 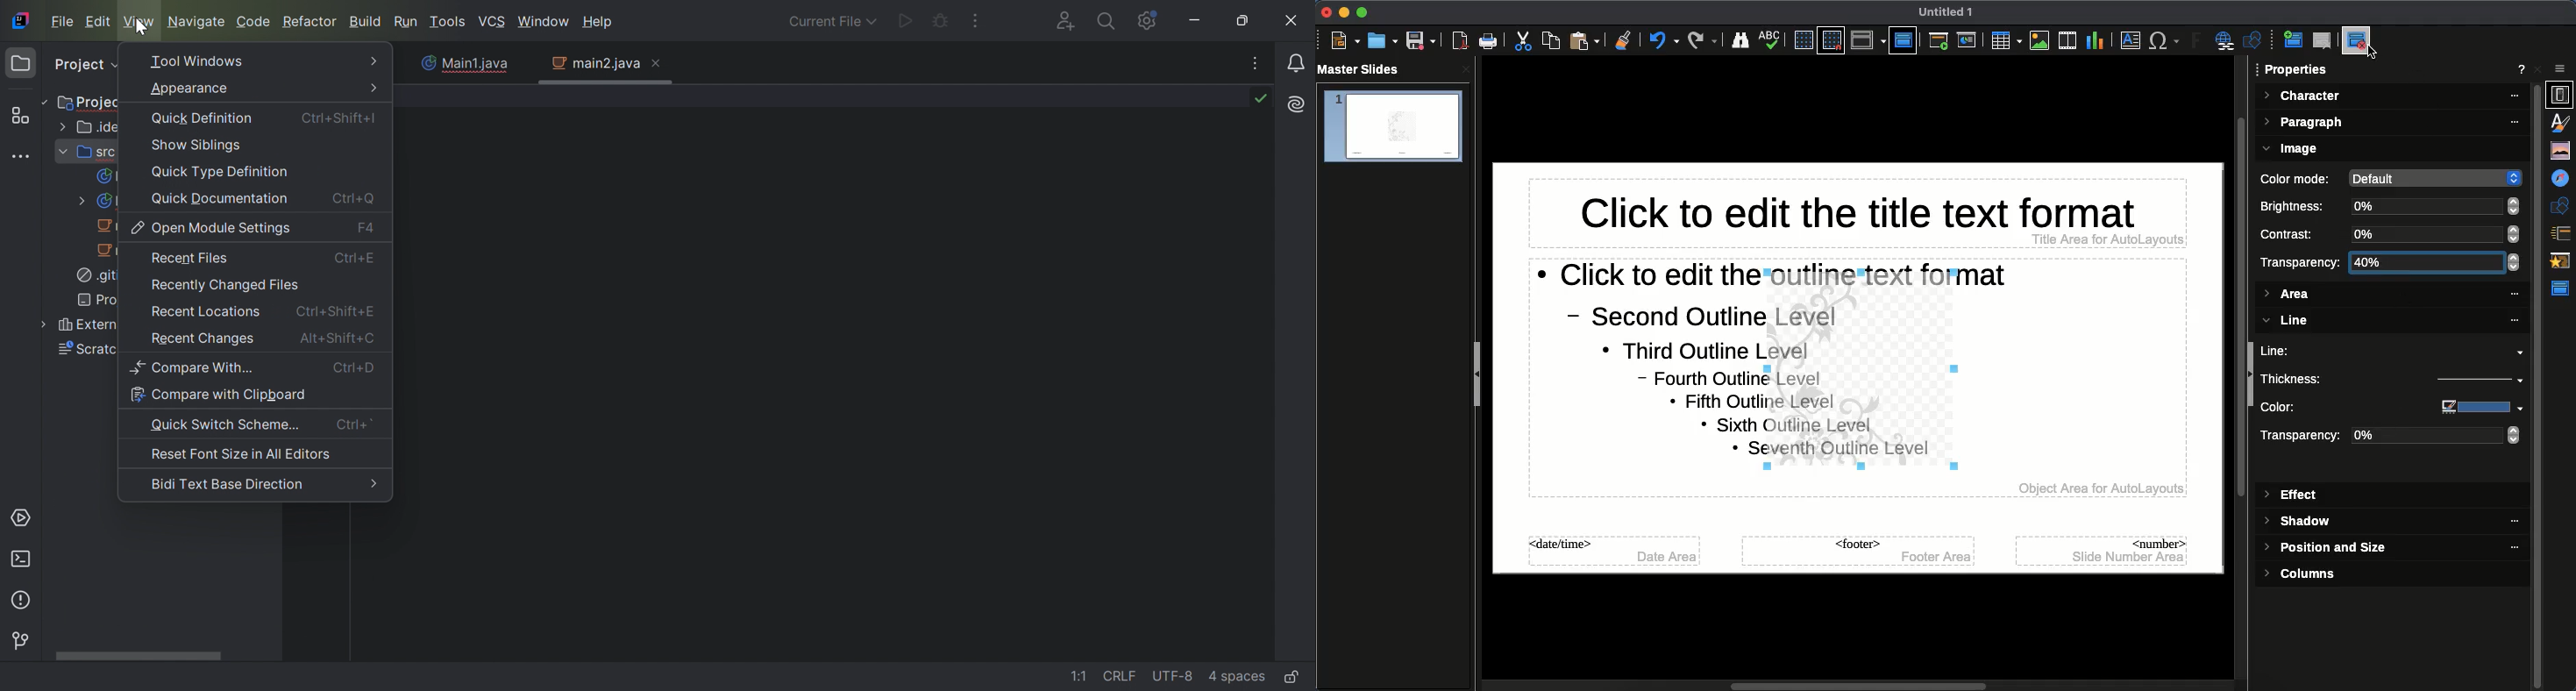 I want to click on Master slide text, so click(x=1633, y=374).